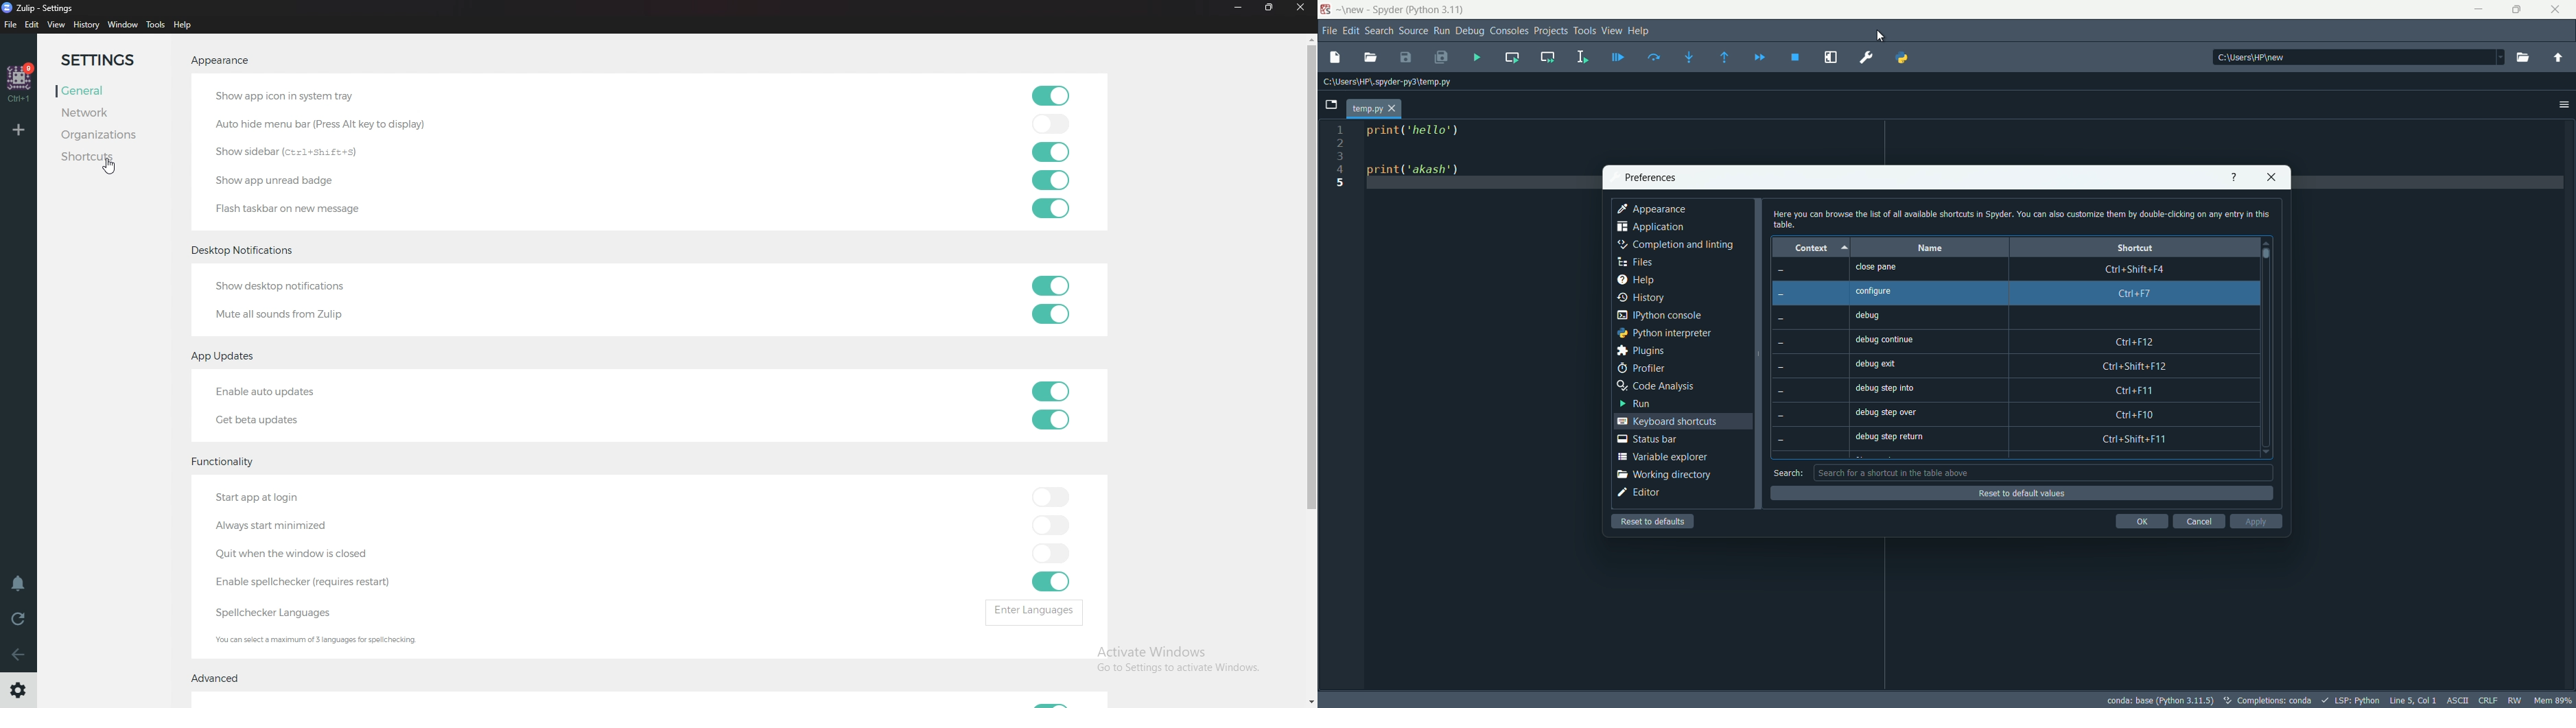  I want to click on debug continue Ctri+F12, so click(2026, 340).